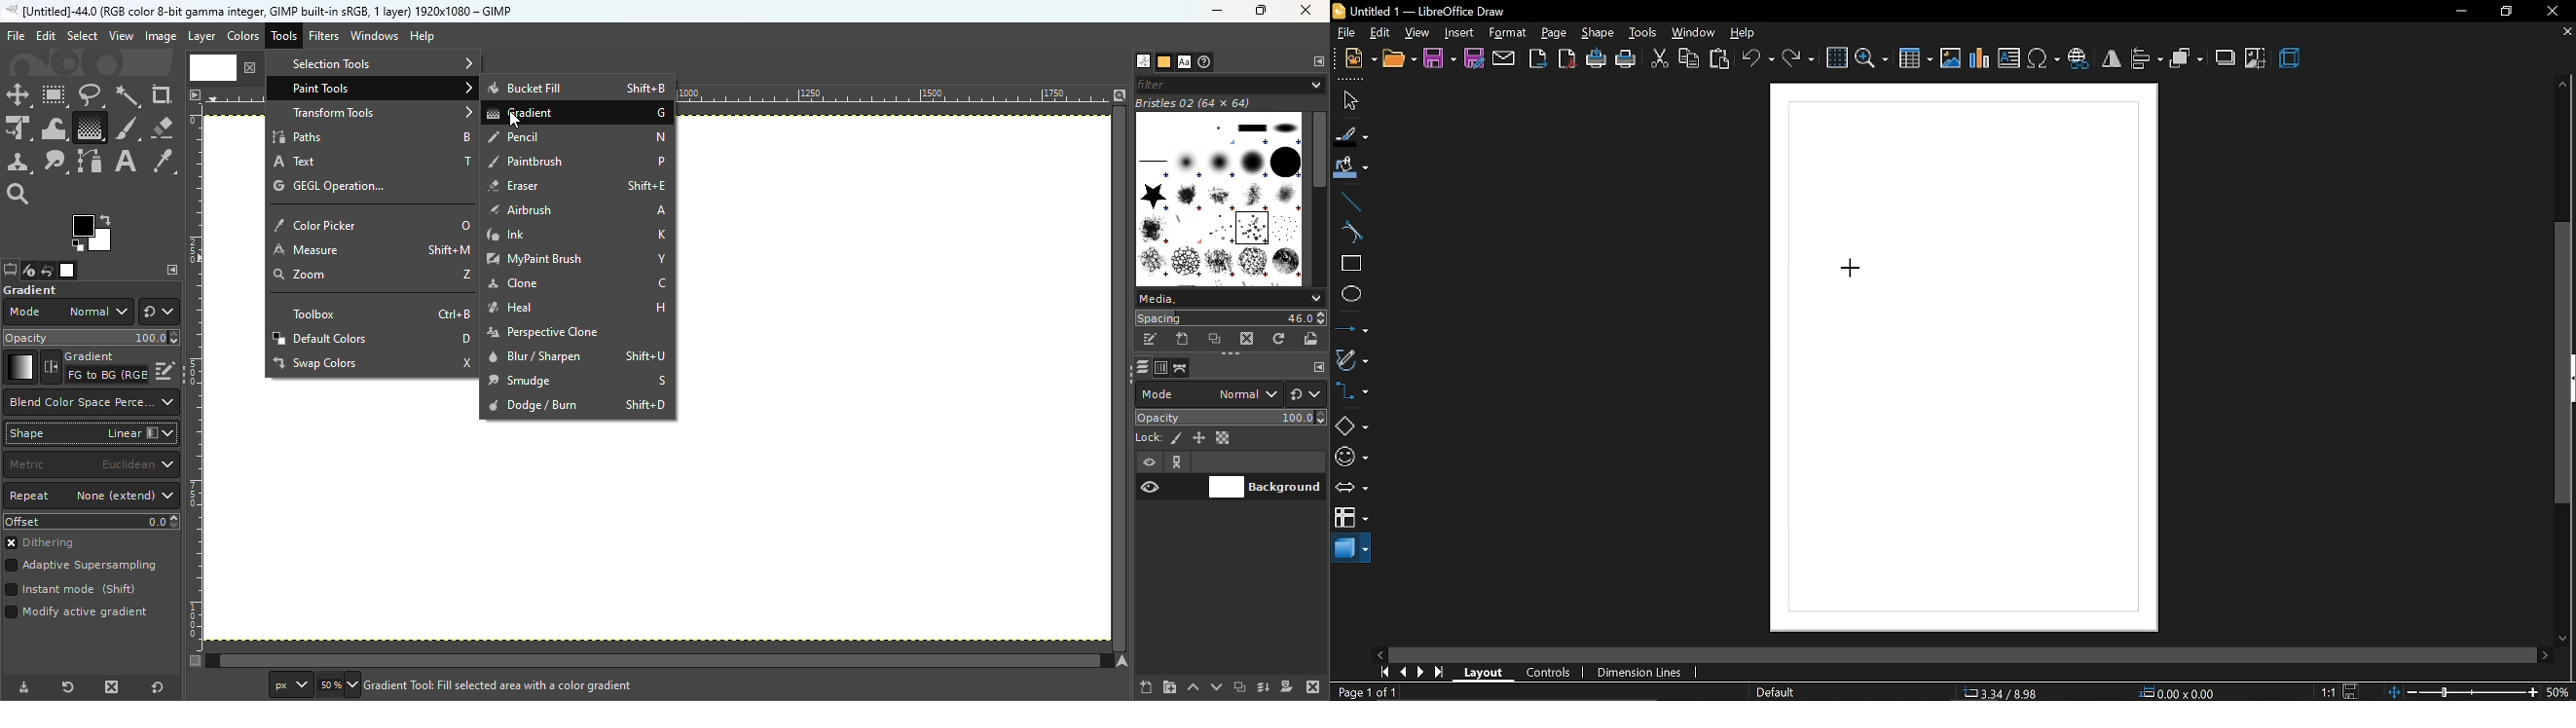 This screenshot has width=2576, height=728. Describe the element at coordinates (67, 312) in the screenshot. I see `Mode` at that location.